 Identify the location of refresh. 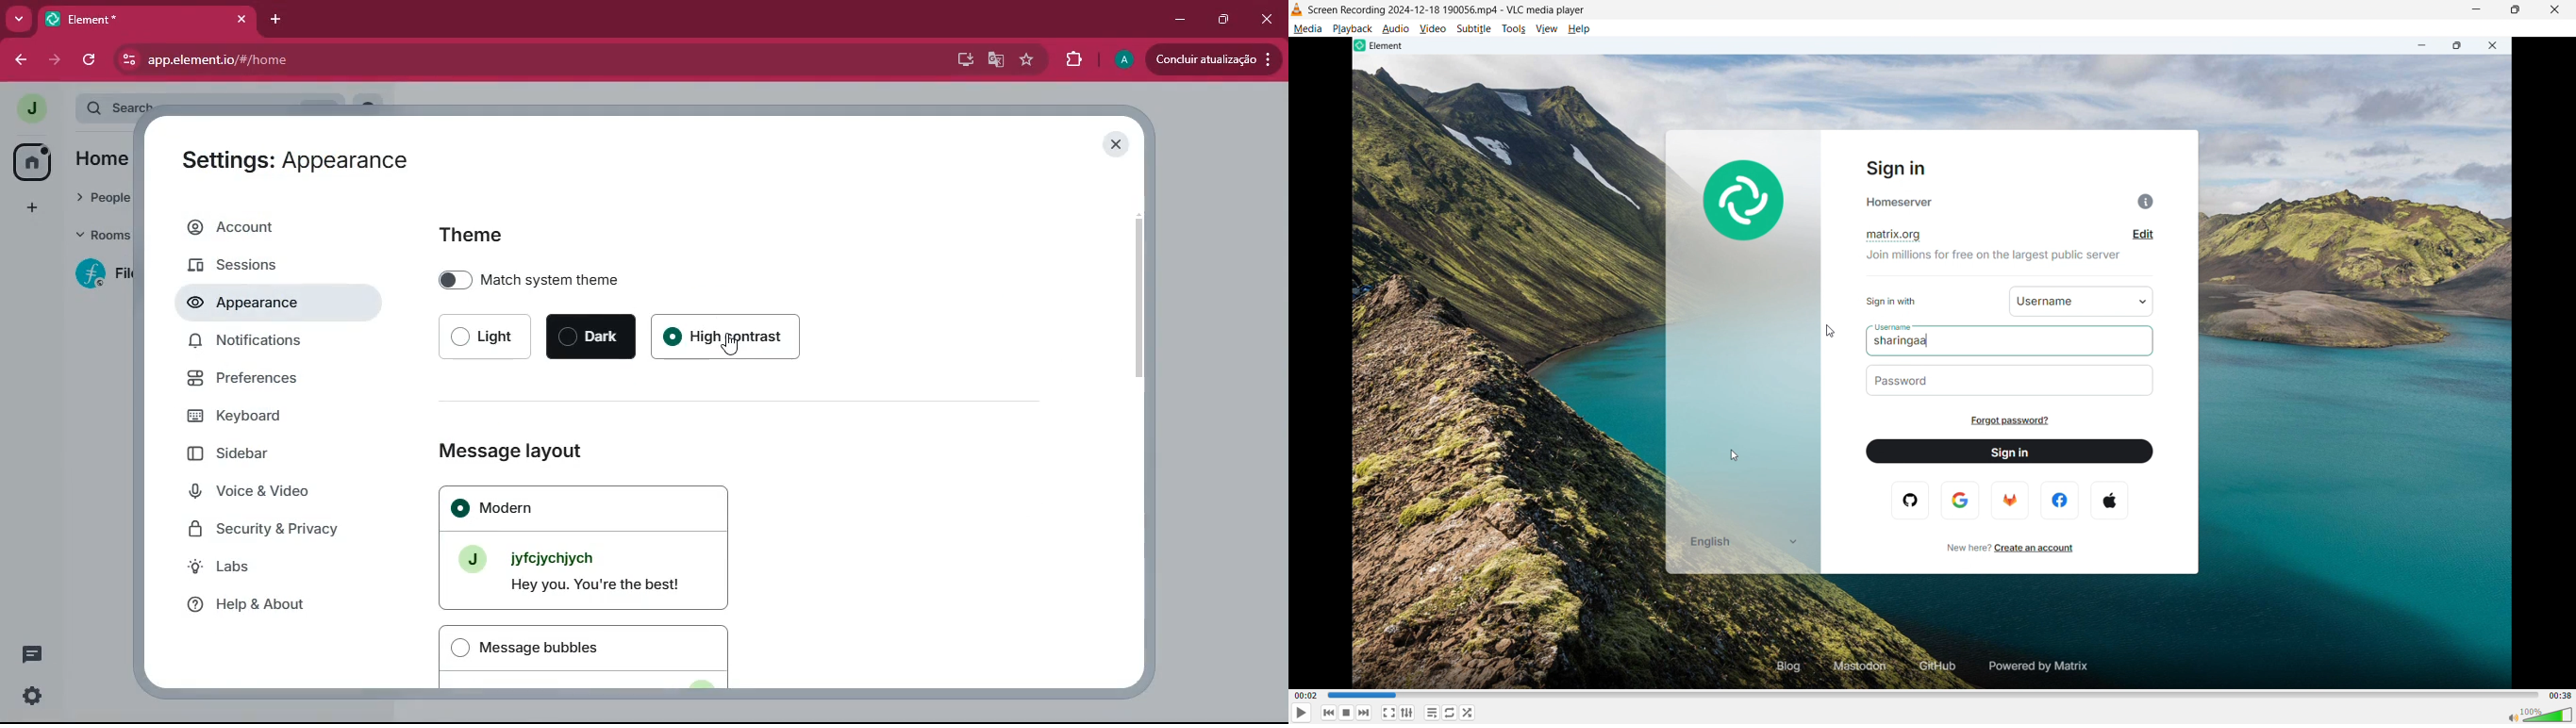
(91, 61).